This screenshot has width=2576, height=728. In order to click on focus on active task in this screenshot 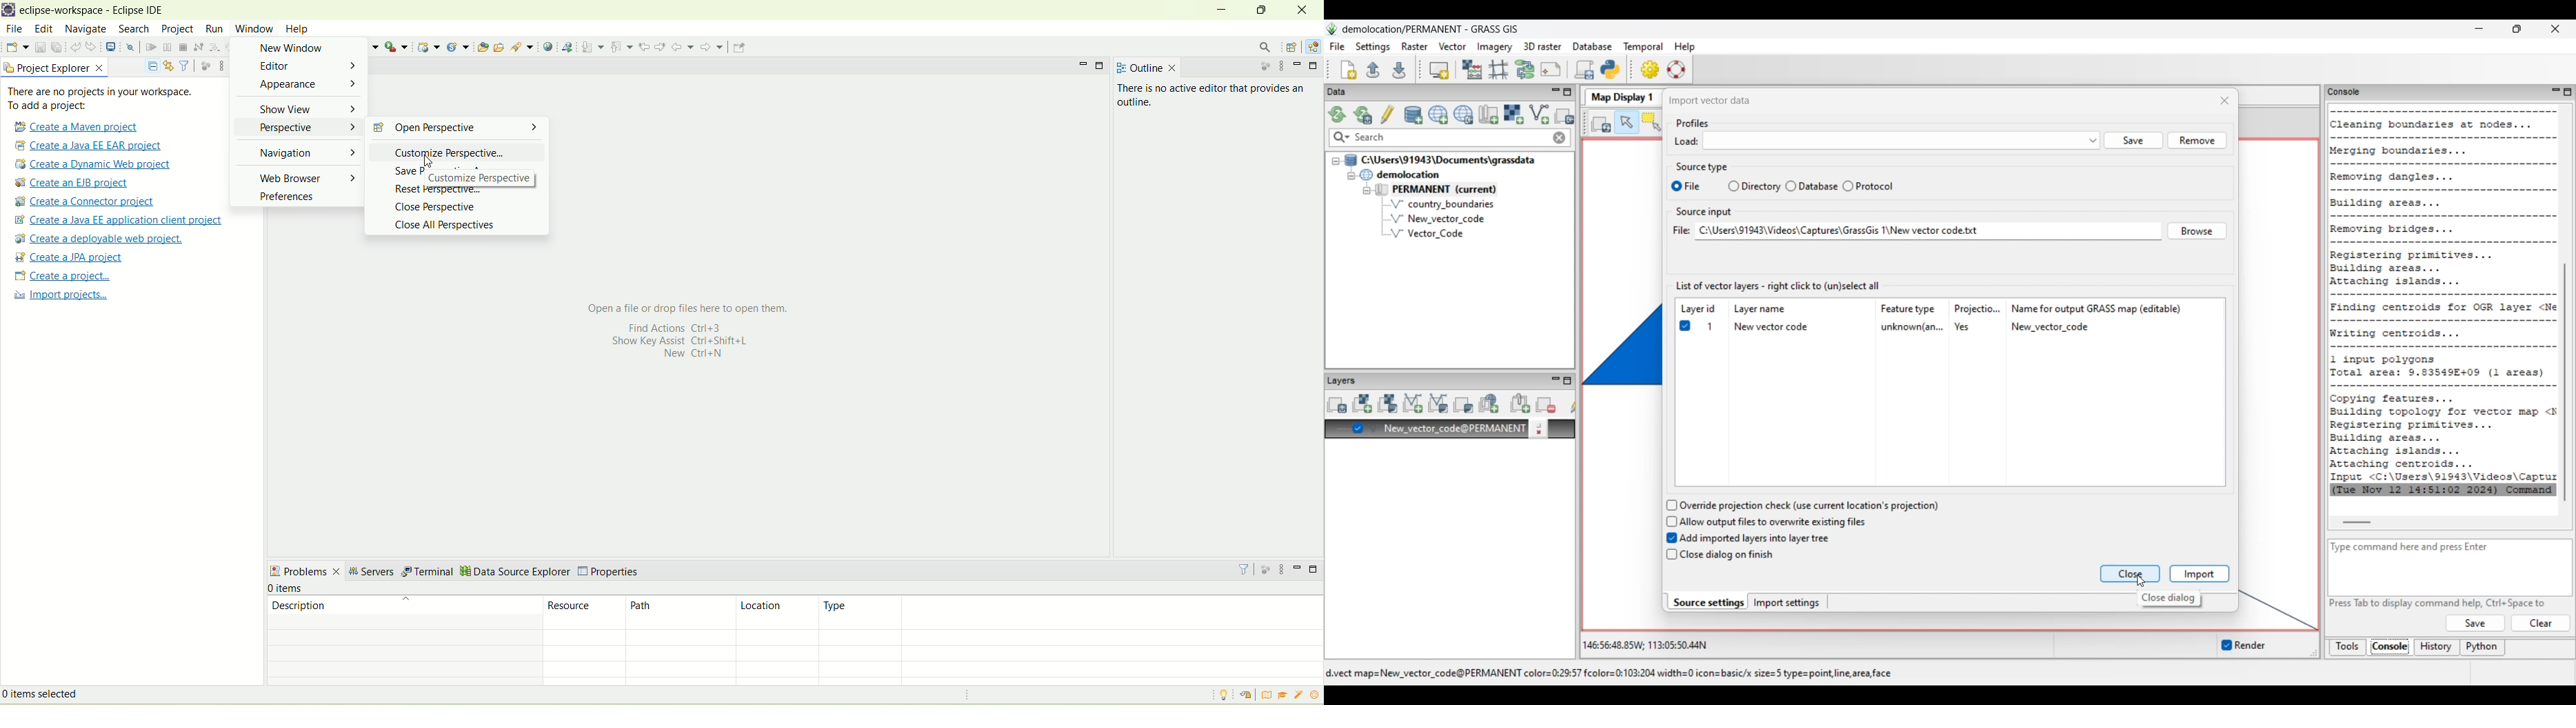, I will do `click(1267, 570)`.